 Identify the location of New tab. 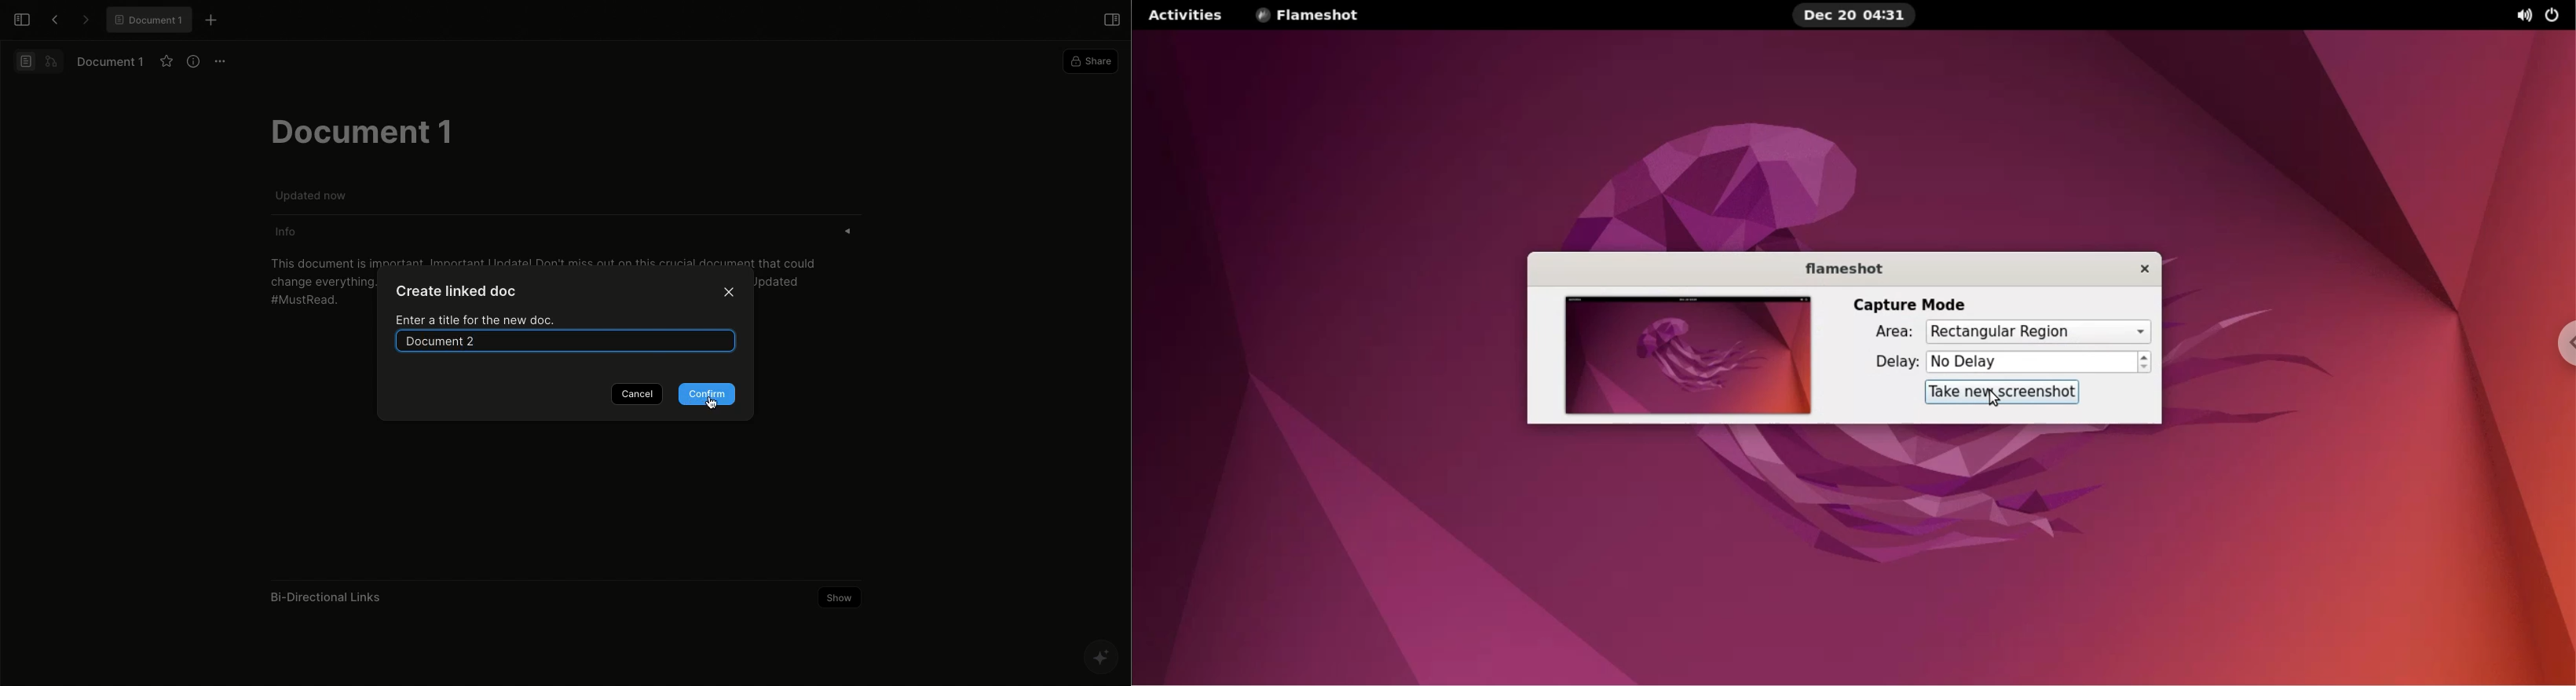
(211, 21).